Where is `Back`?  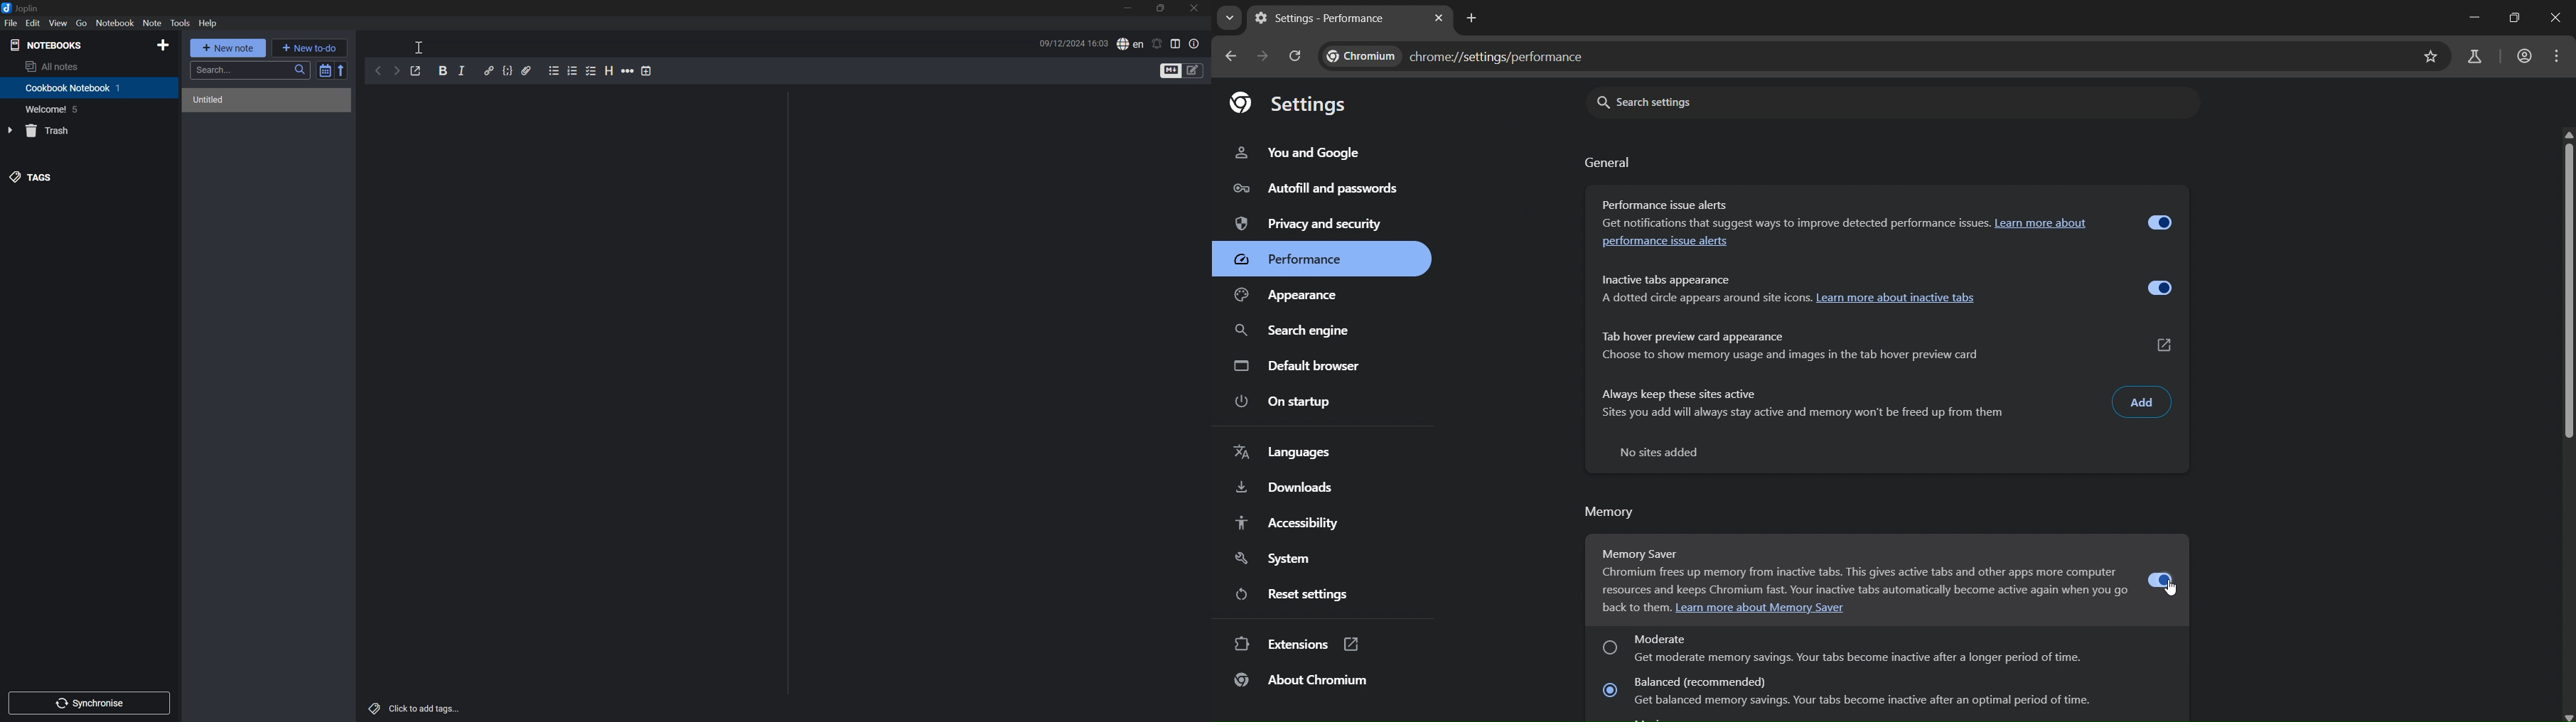 Back is located at coordinates (377, 71).